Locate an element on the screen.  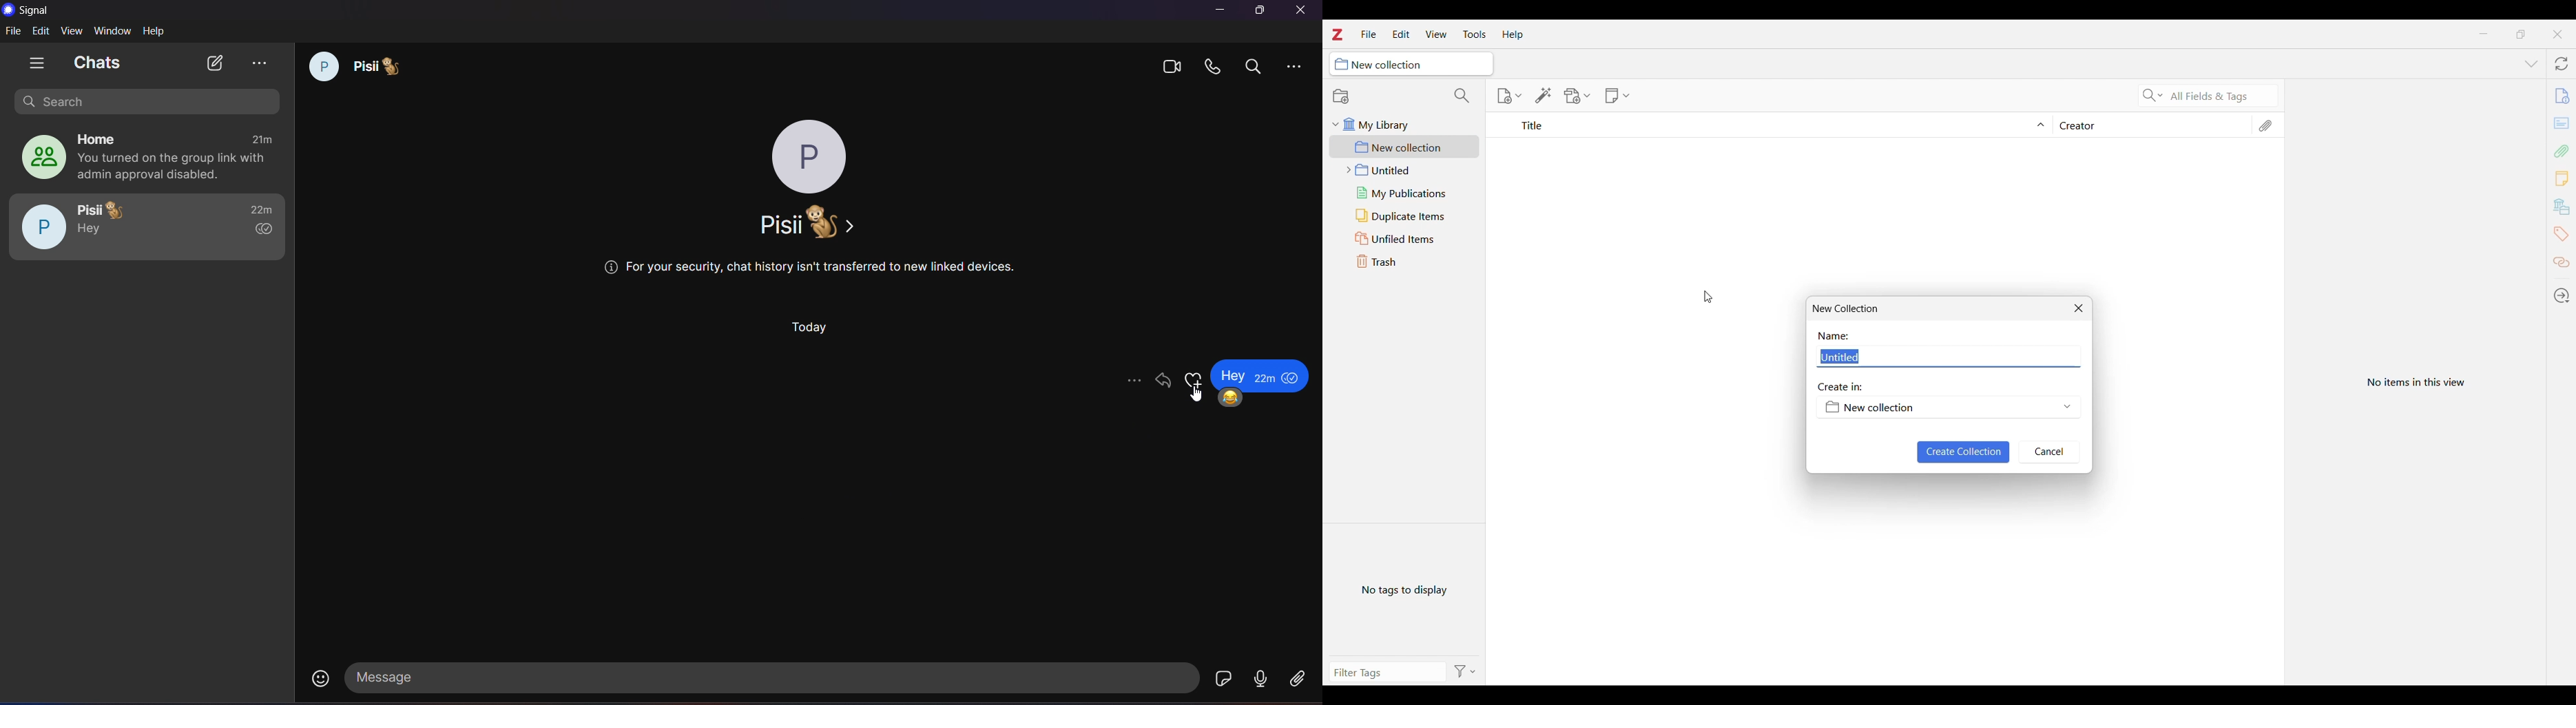
New note options is located at coordinates (1617, 96).